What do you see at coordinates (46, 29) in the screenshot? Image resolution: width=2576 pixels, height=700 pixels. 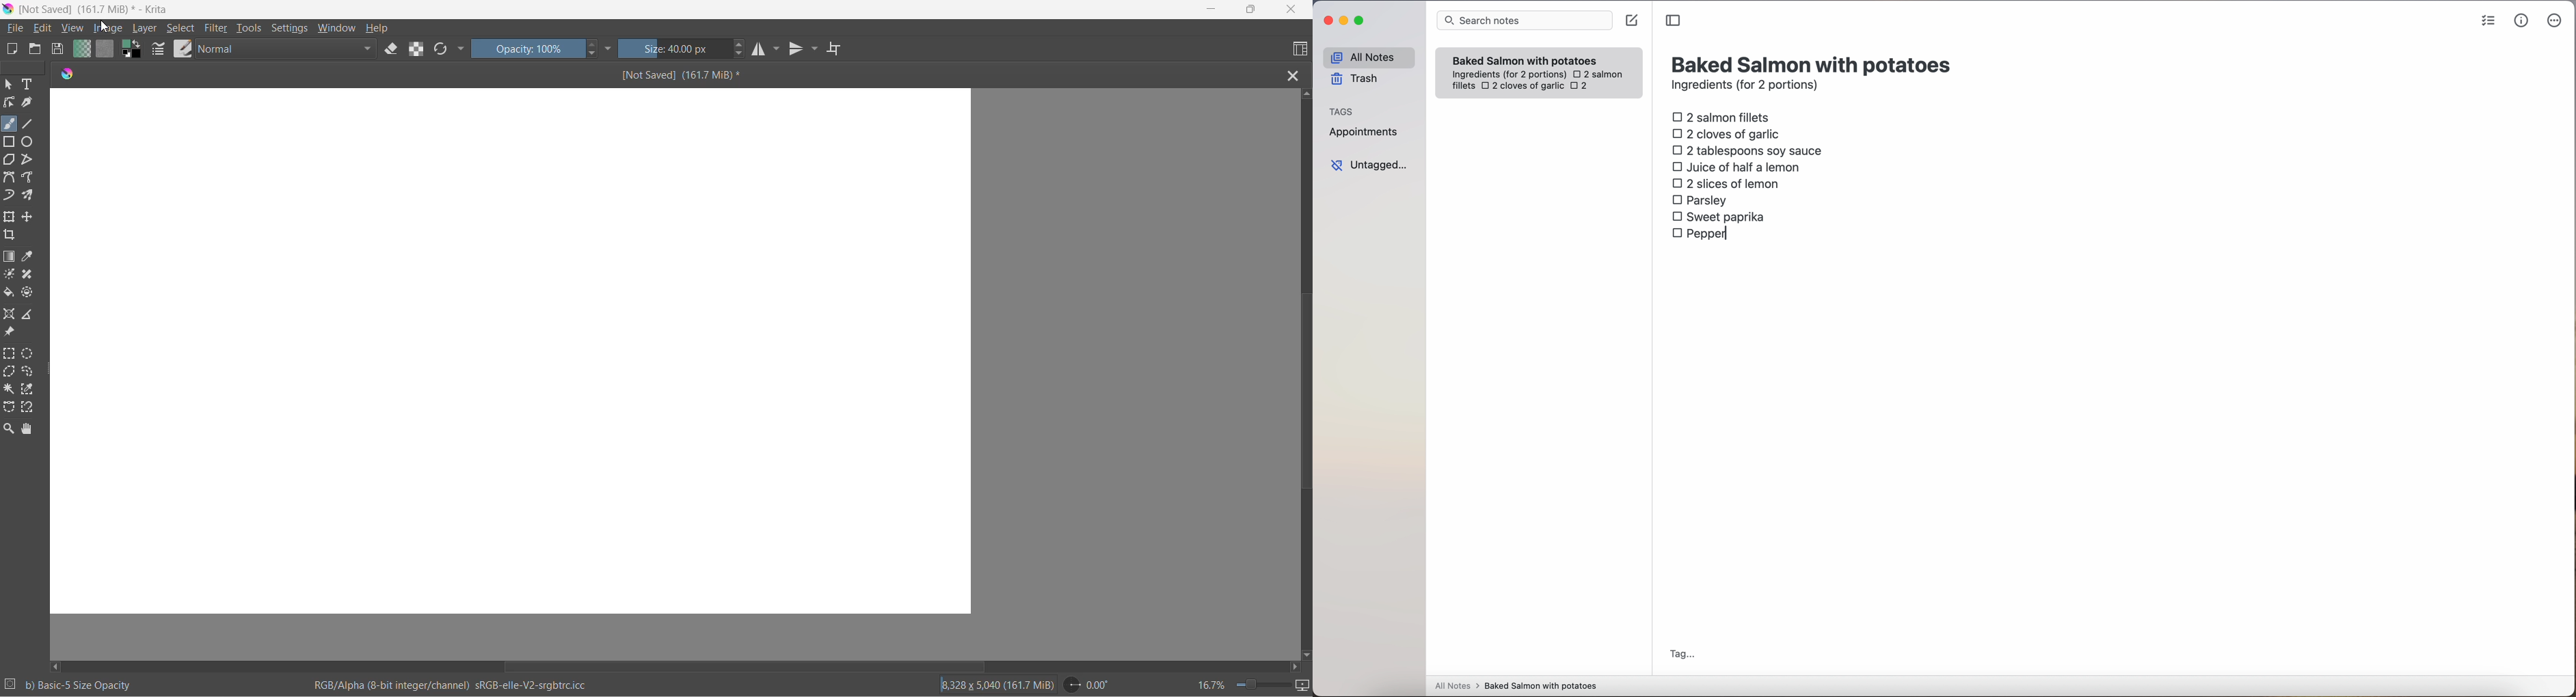 I see `edit` at bounding box center [46, 29].